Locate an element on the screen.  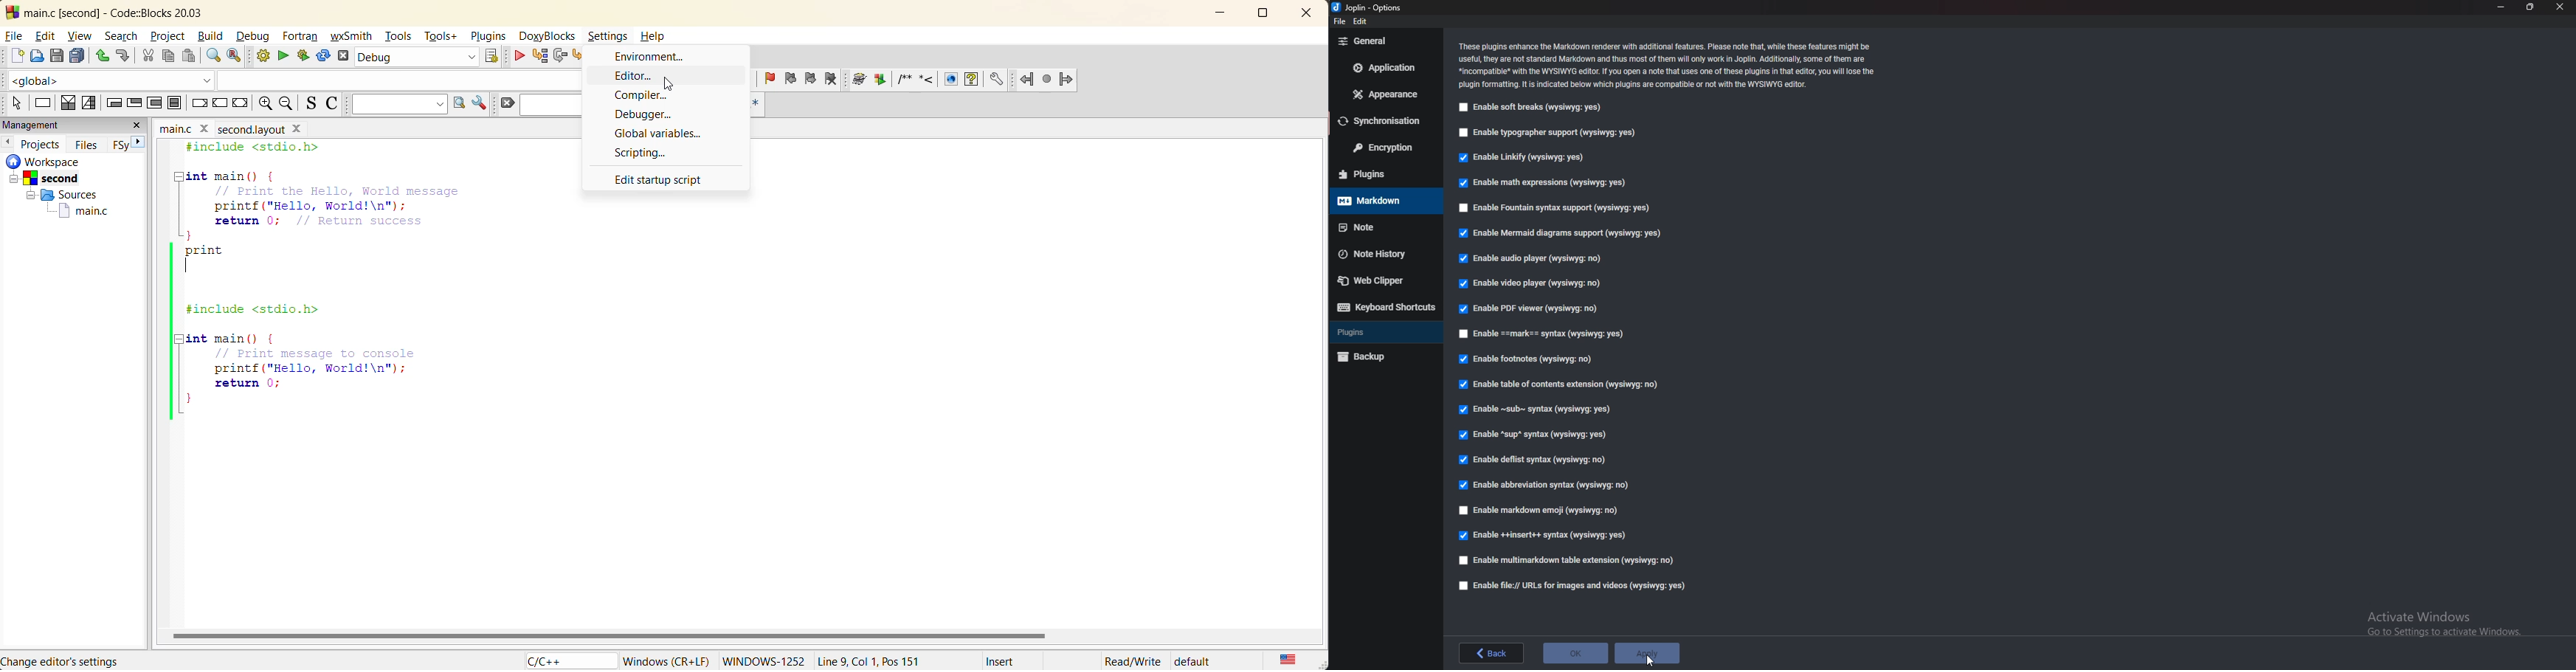
enable typographer support is located at coordinates (1551, 132).